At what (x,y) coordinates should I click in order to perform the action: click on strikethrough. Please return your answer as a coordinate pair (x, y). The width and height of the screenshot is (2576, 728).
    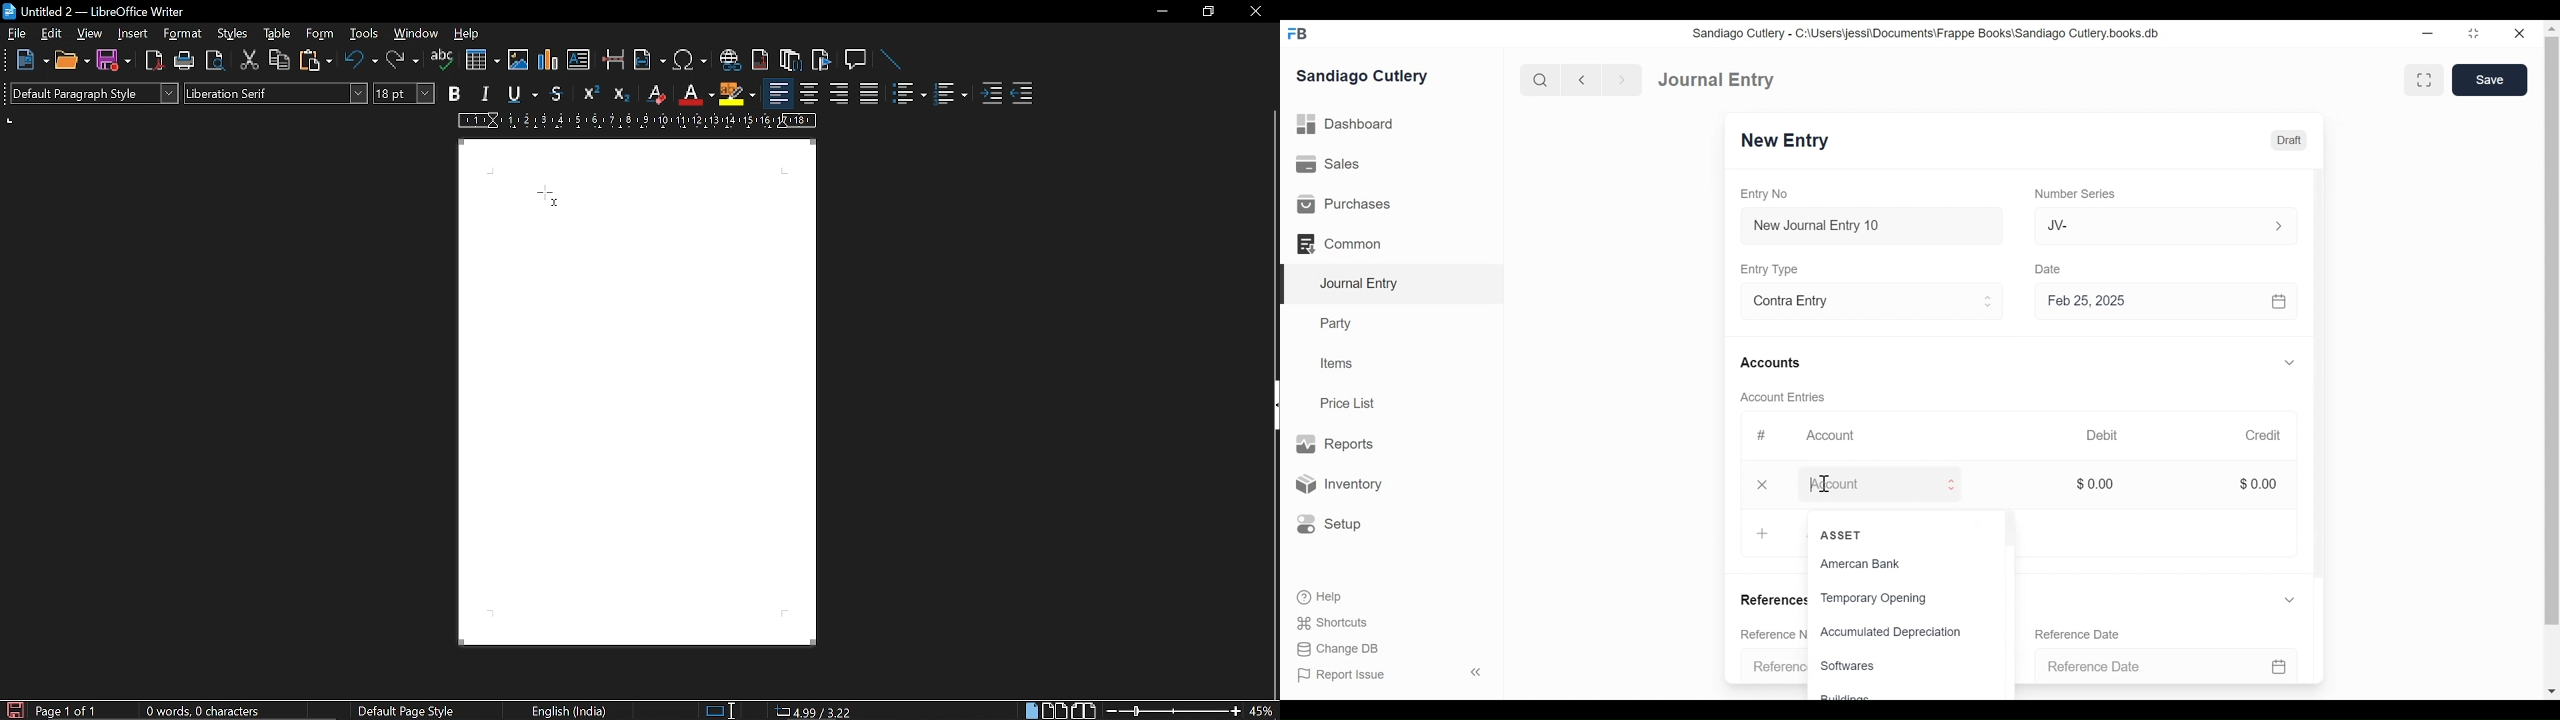
    Looking at the image, I should click on (558, 94).